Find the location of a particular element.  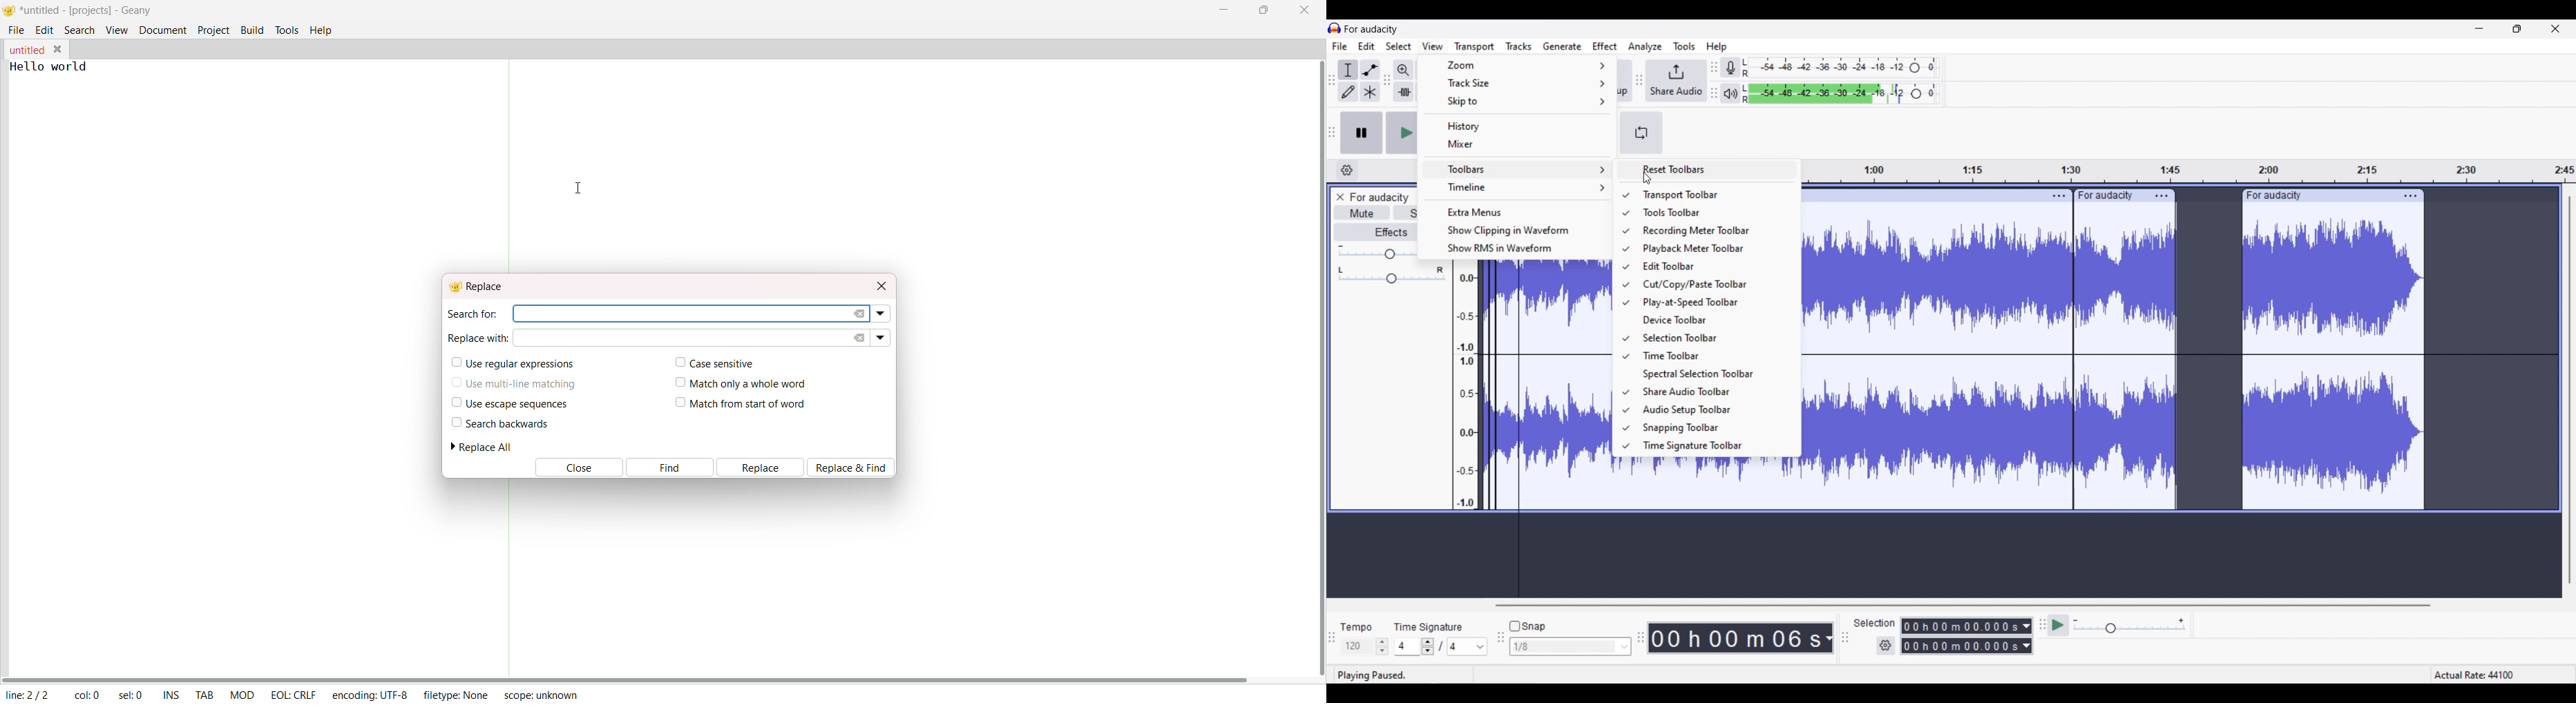

Device toolbar is located at coordinates (1714, 320).